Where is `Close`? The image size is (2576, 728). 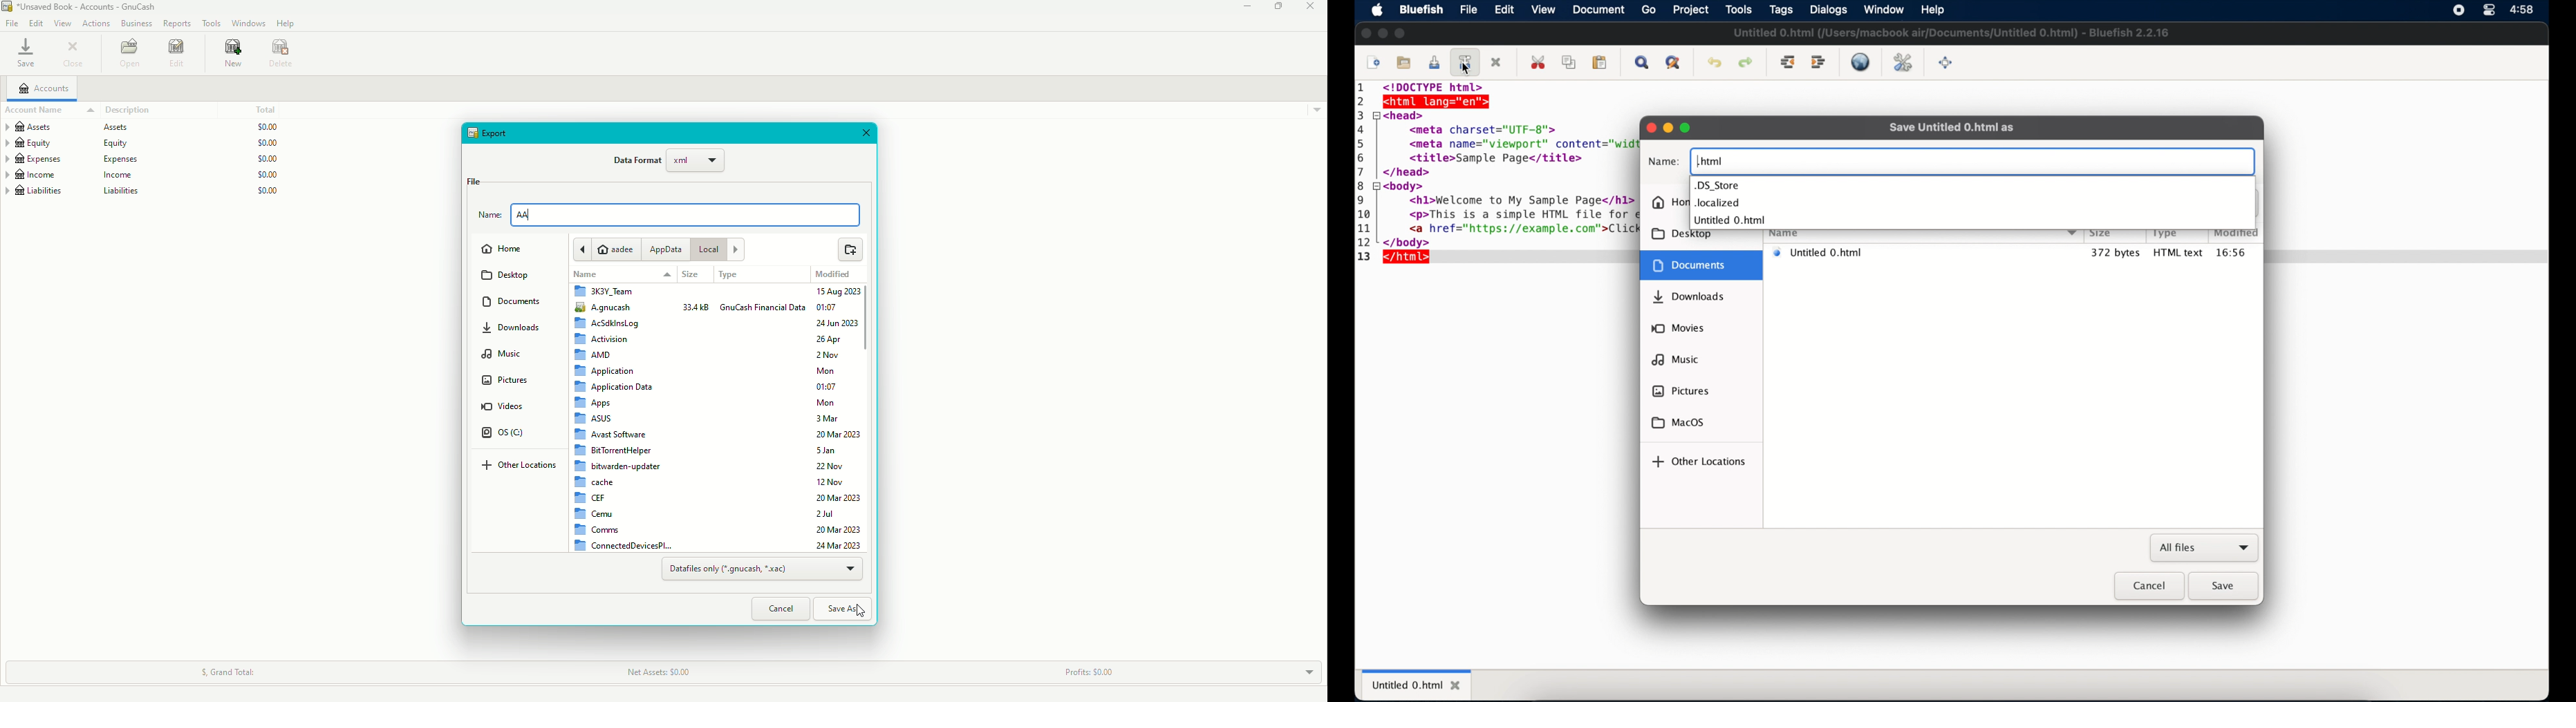
Close is located at coordinates (870, 134).